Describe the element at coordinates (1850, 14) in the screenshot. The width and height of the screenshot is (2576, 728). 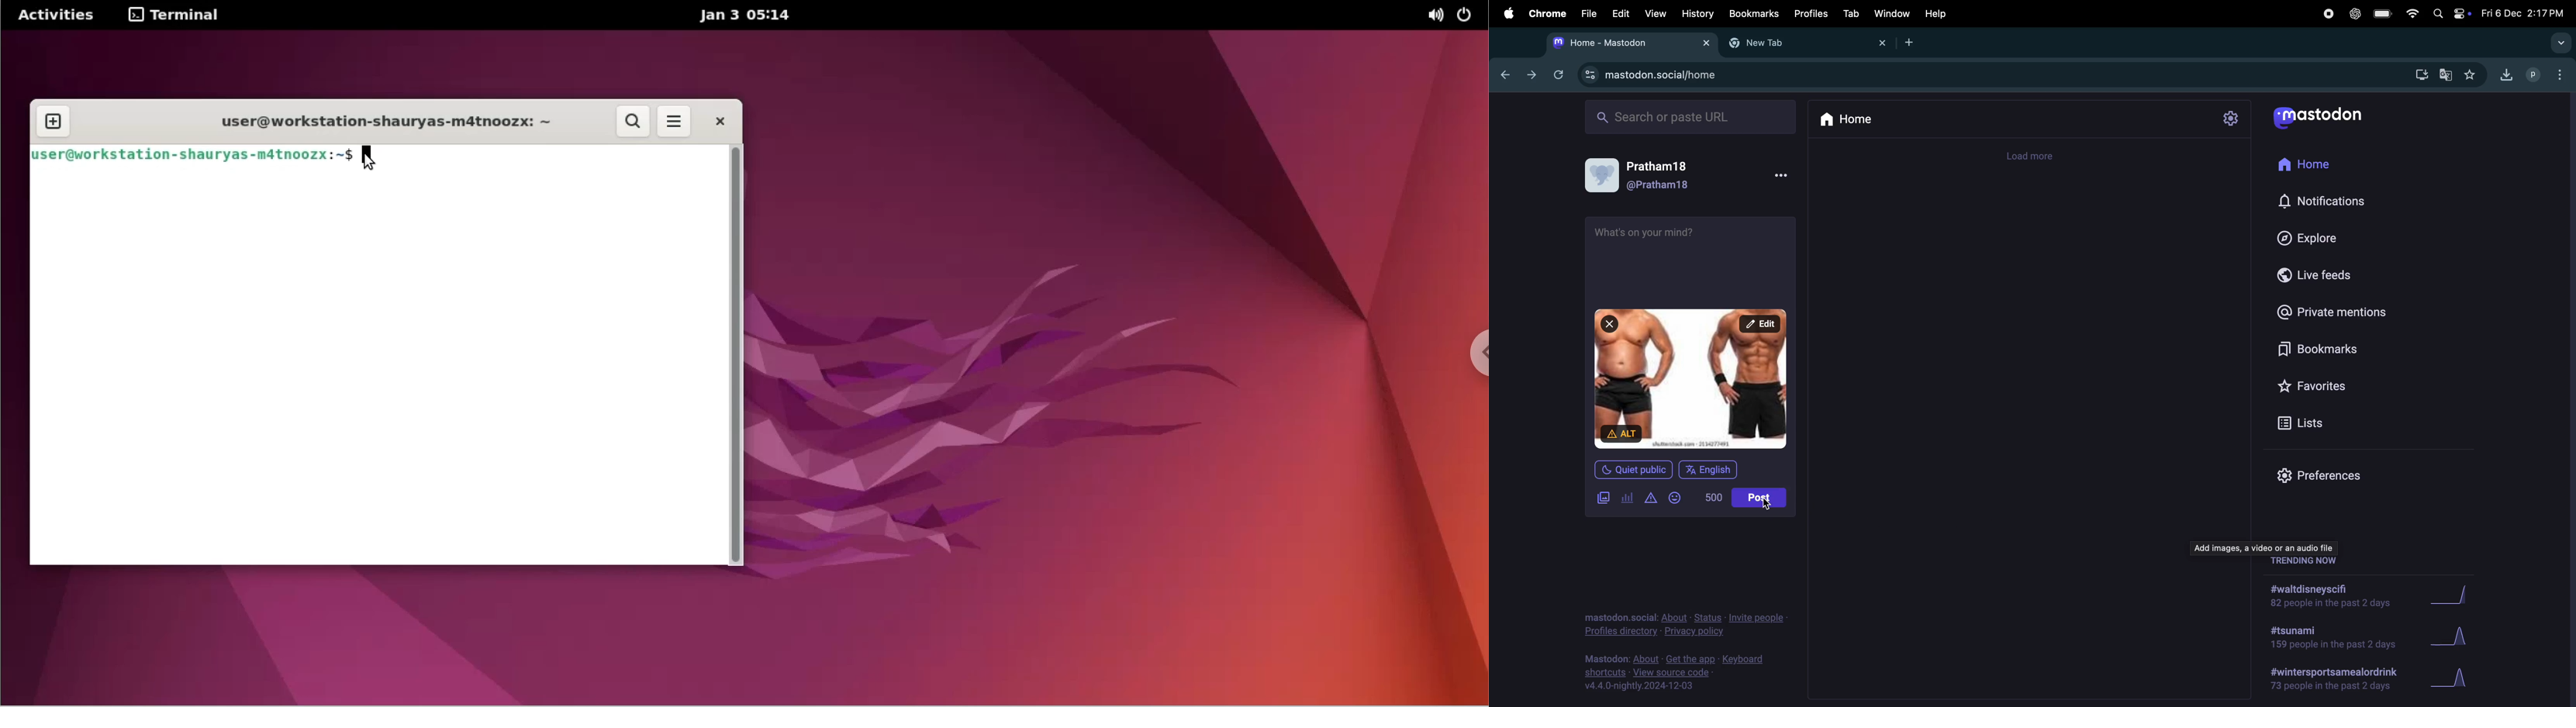
I see `tab` at that location.